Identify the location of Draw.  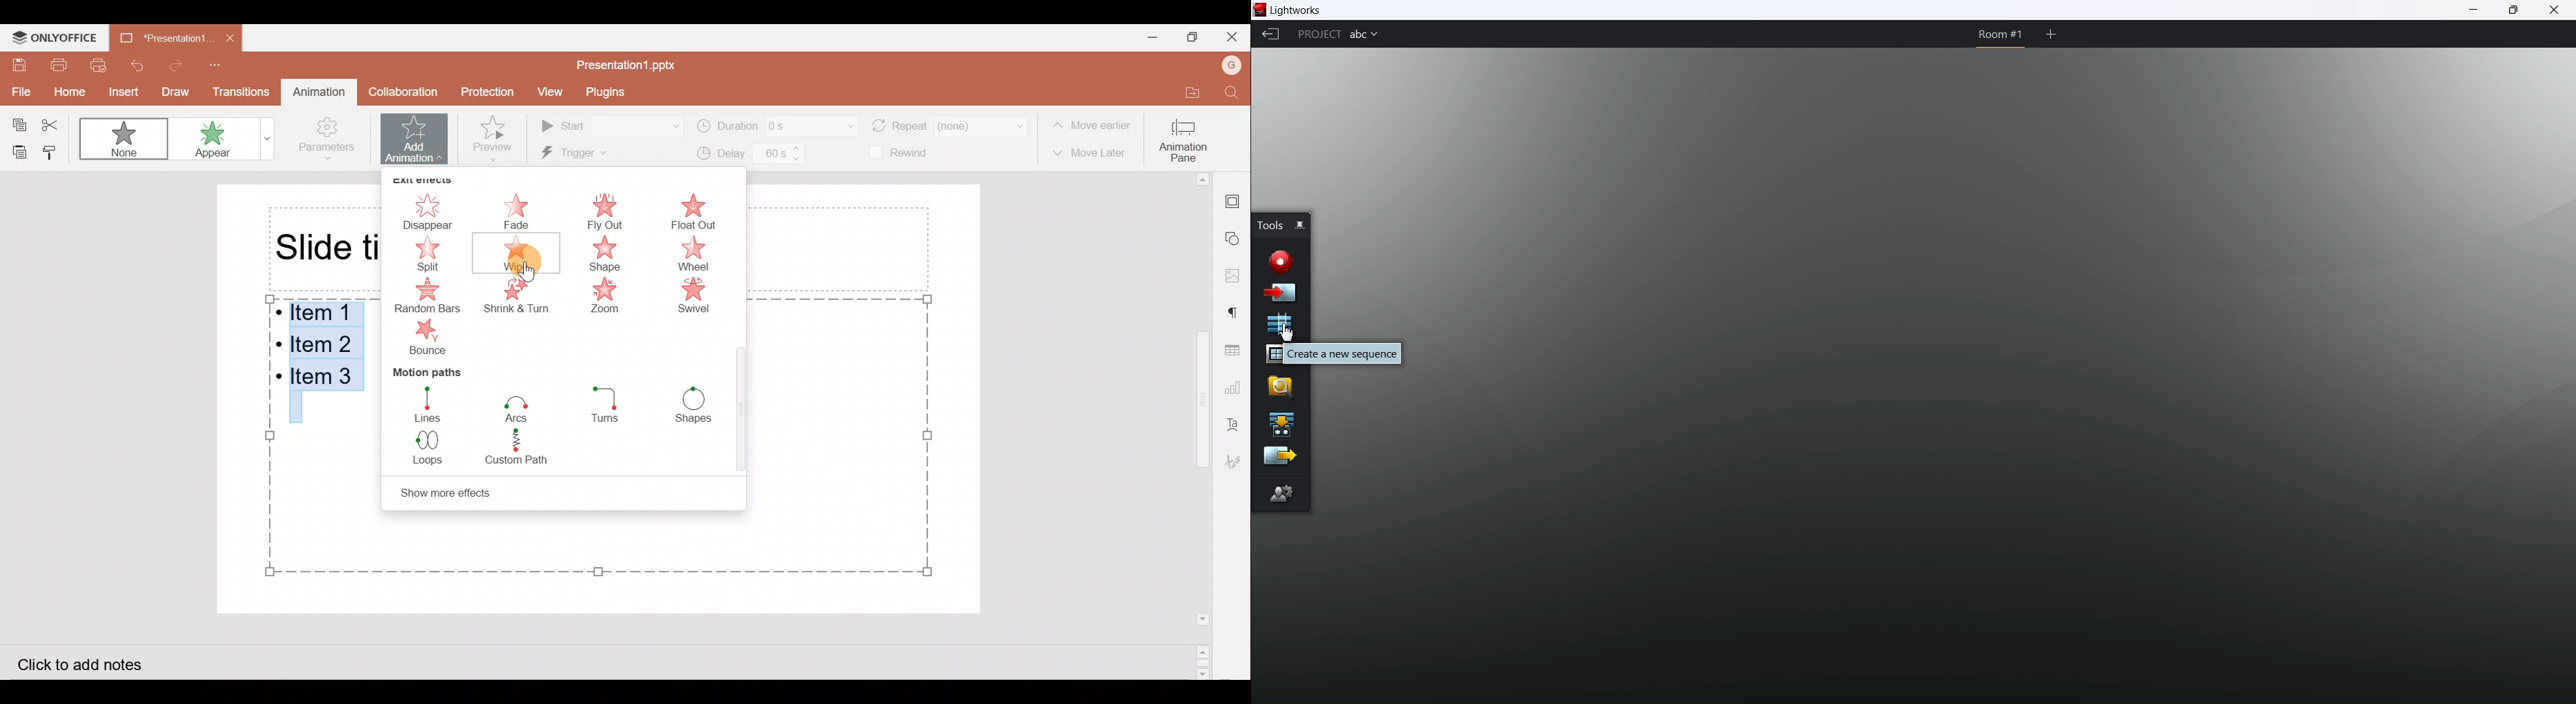
(173, 92).